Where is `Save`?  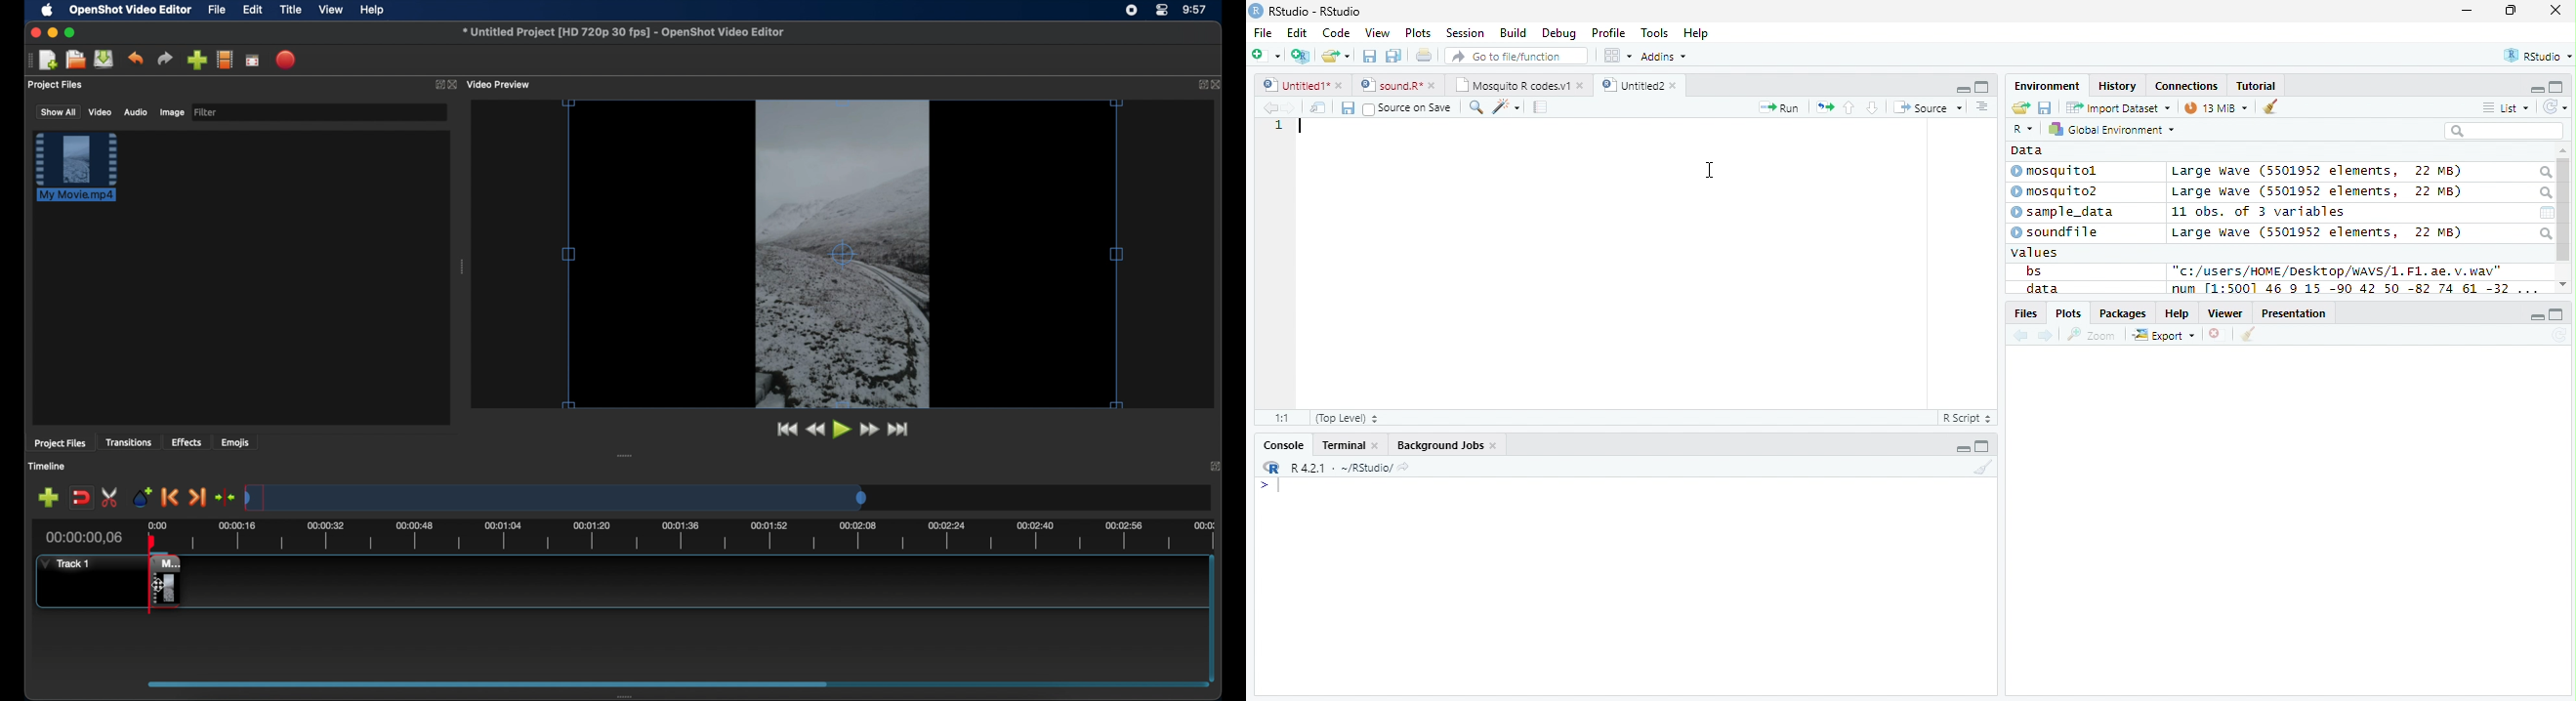
Save is located at coordinates (2045, 107).